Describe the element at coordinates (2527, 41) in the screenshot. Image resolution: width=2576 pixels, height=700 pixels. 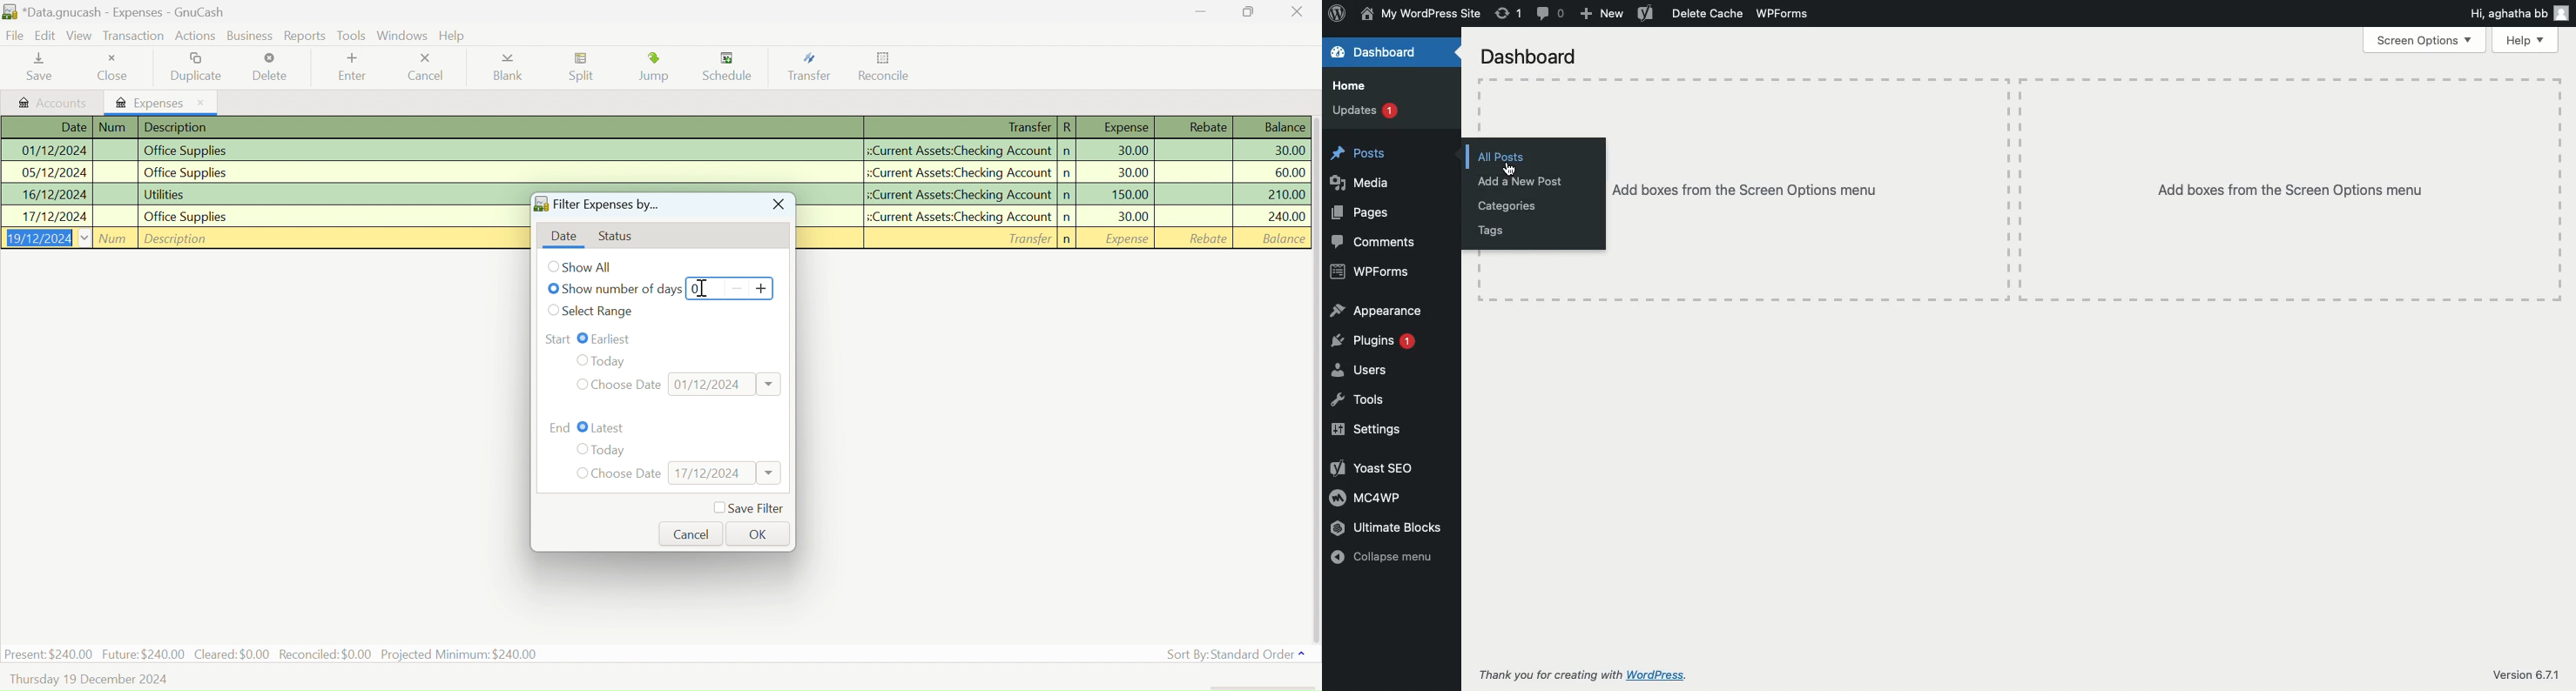
I see `Help` at that location.